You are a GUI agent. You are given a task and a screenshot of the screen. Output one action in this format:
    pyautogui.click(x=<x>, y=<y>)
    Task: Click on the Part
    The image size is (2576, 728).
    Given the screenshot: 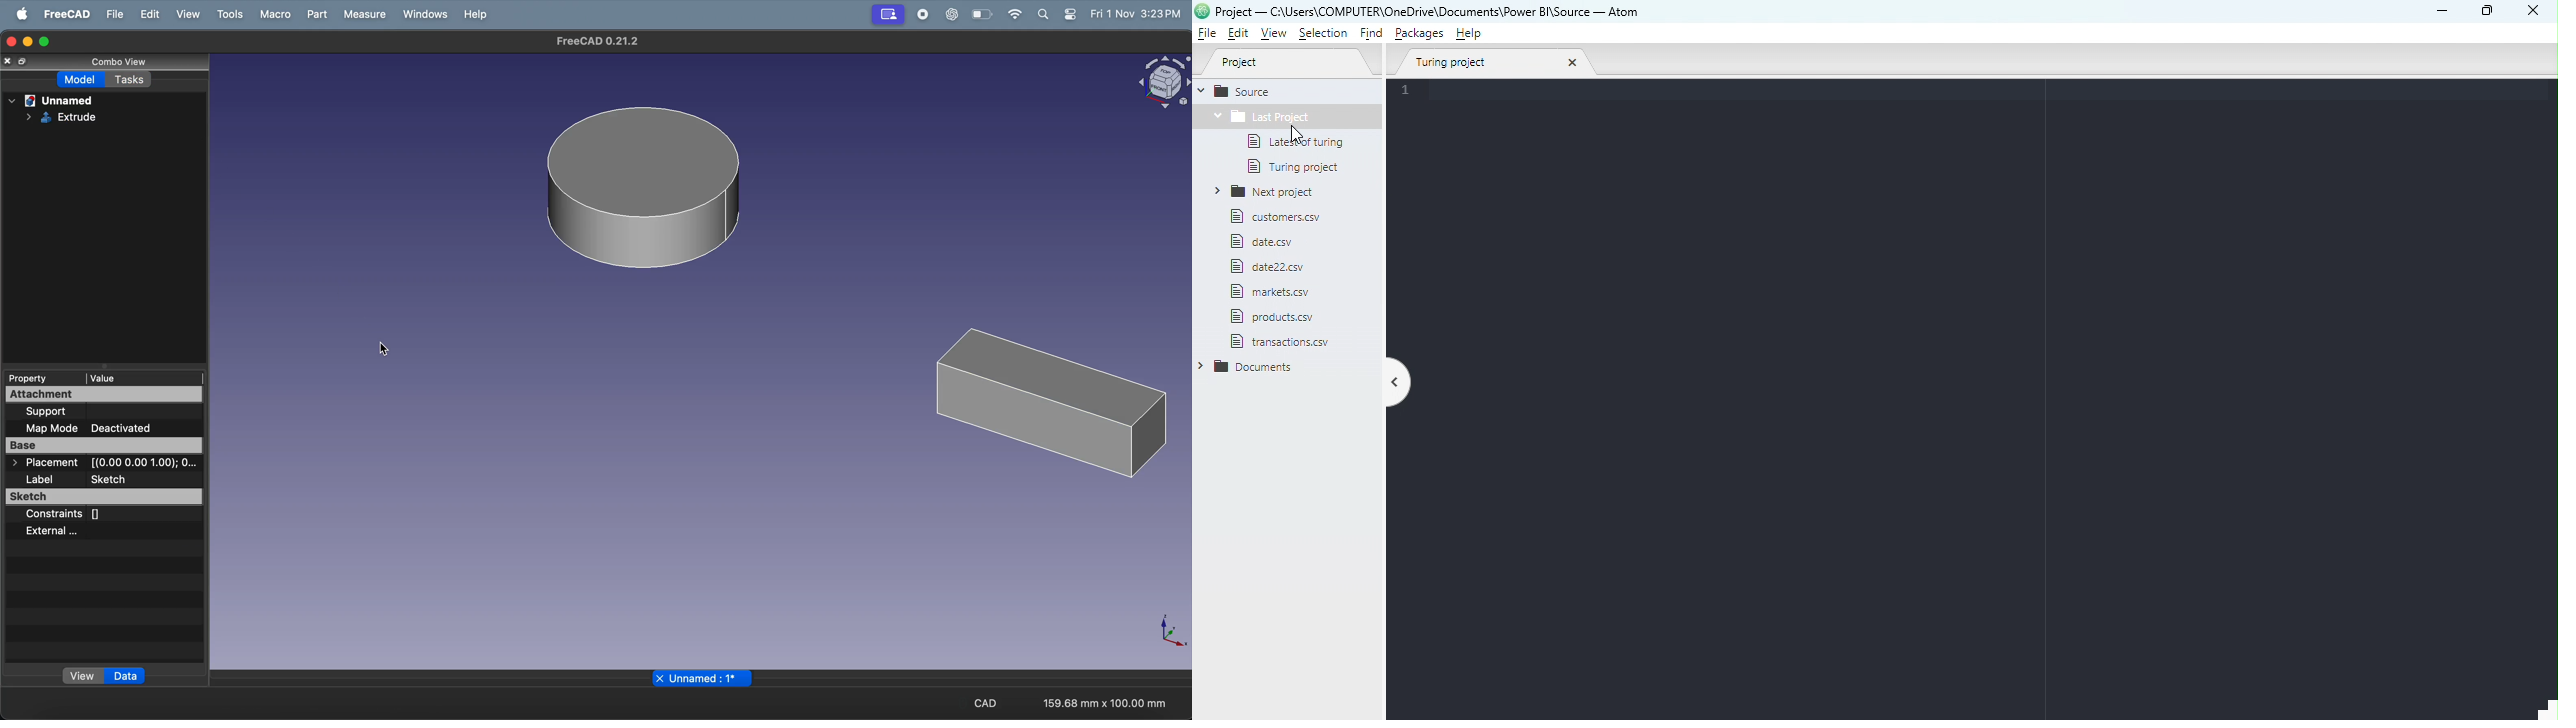 What is the action you would take?
    pyautogui.click(x=314, y=14)
    